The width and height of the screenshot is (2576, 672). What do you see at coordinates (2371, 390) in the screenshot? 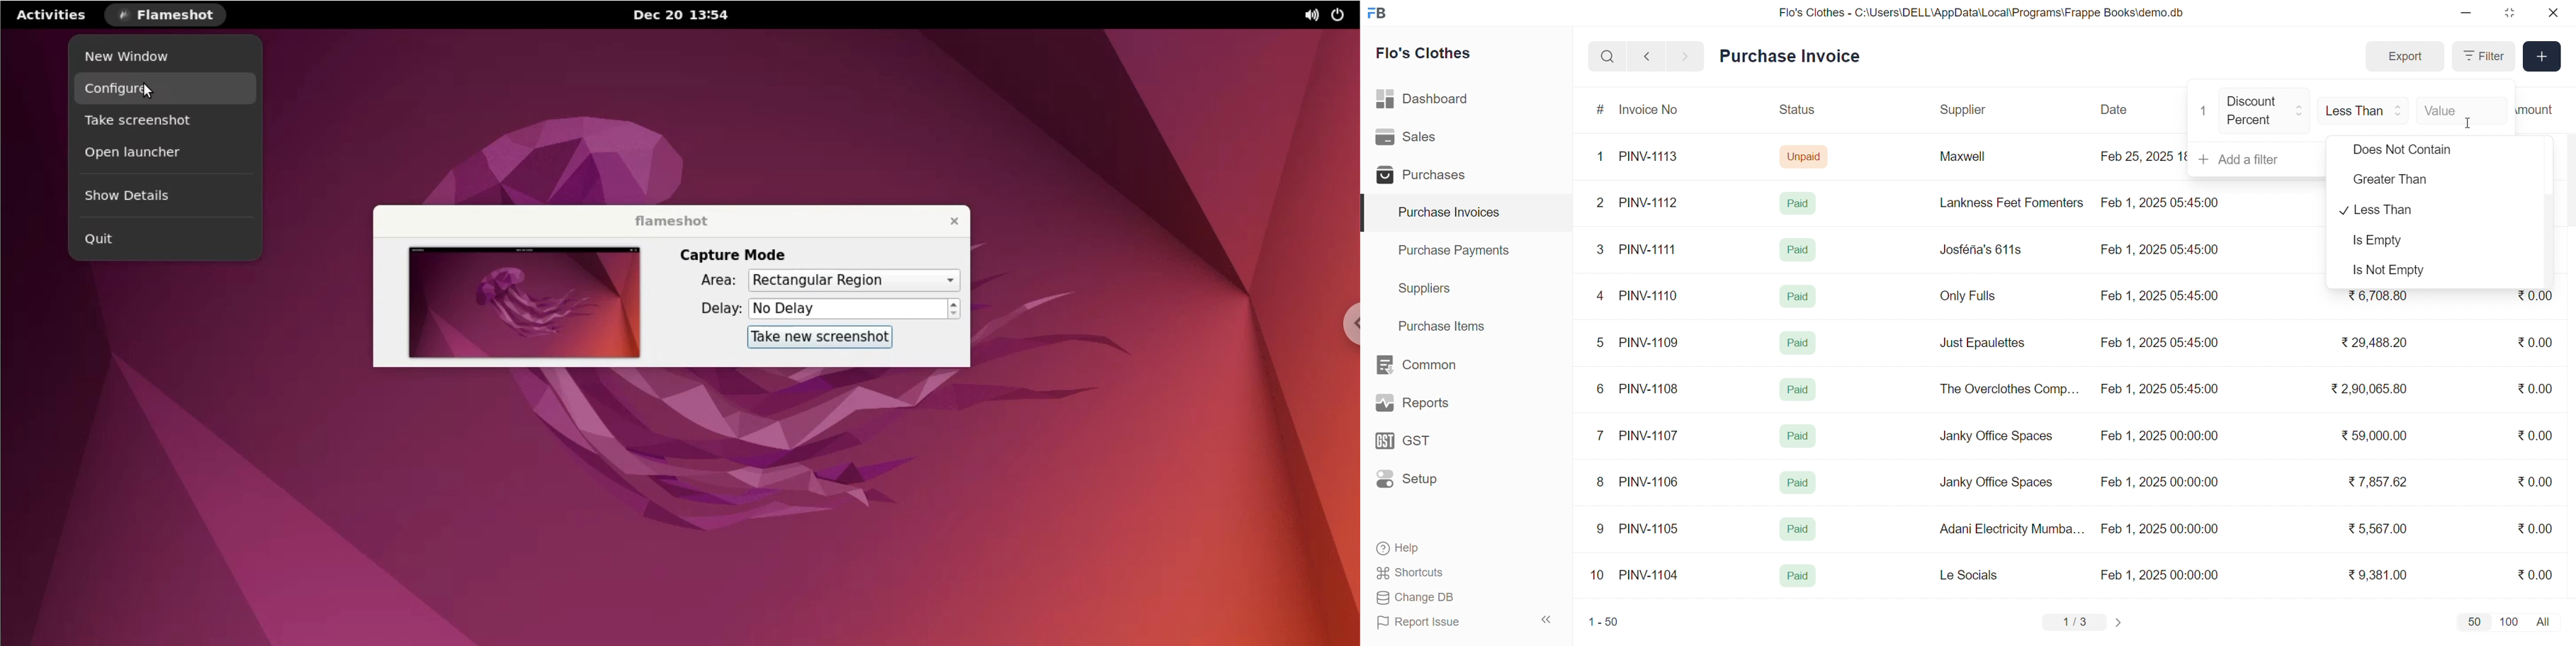
I see `₹ 2,90,065.80` at bounding box center [2371, 390].